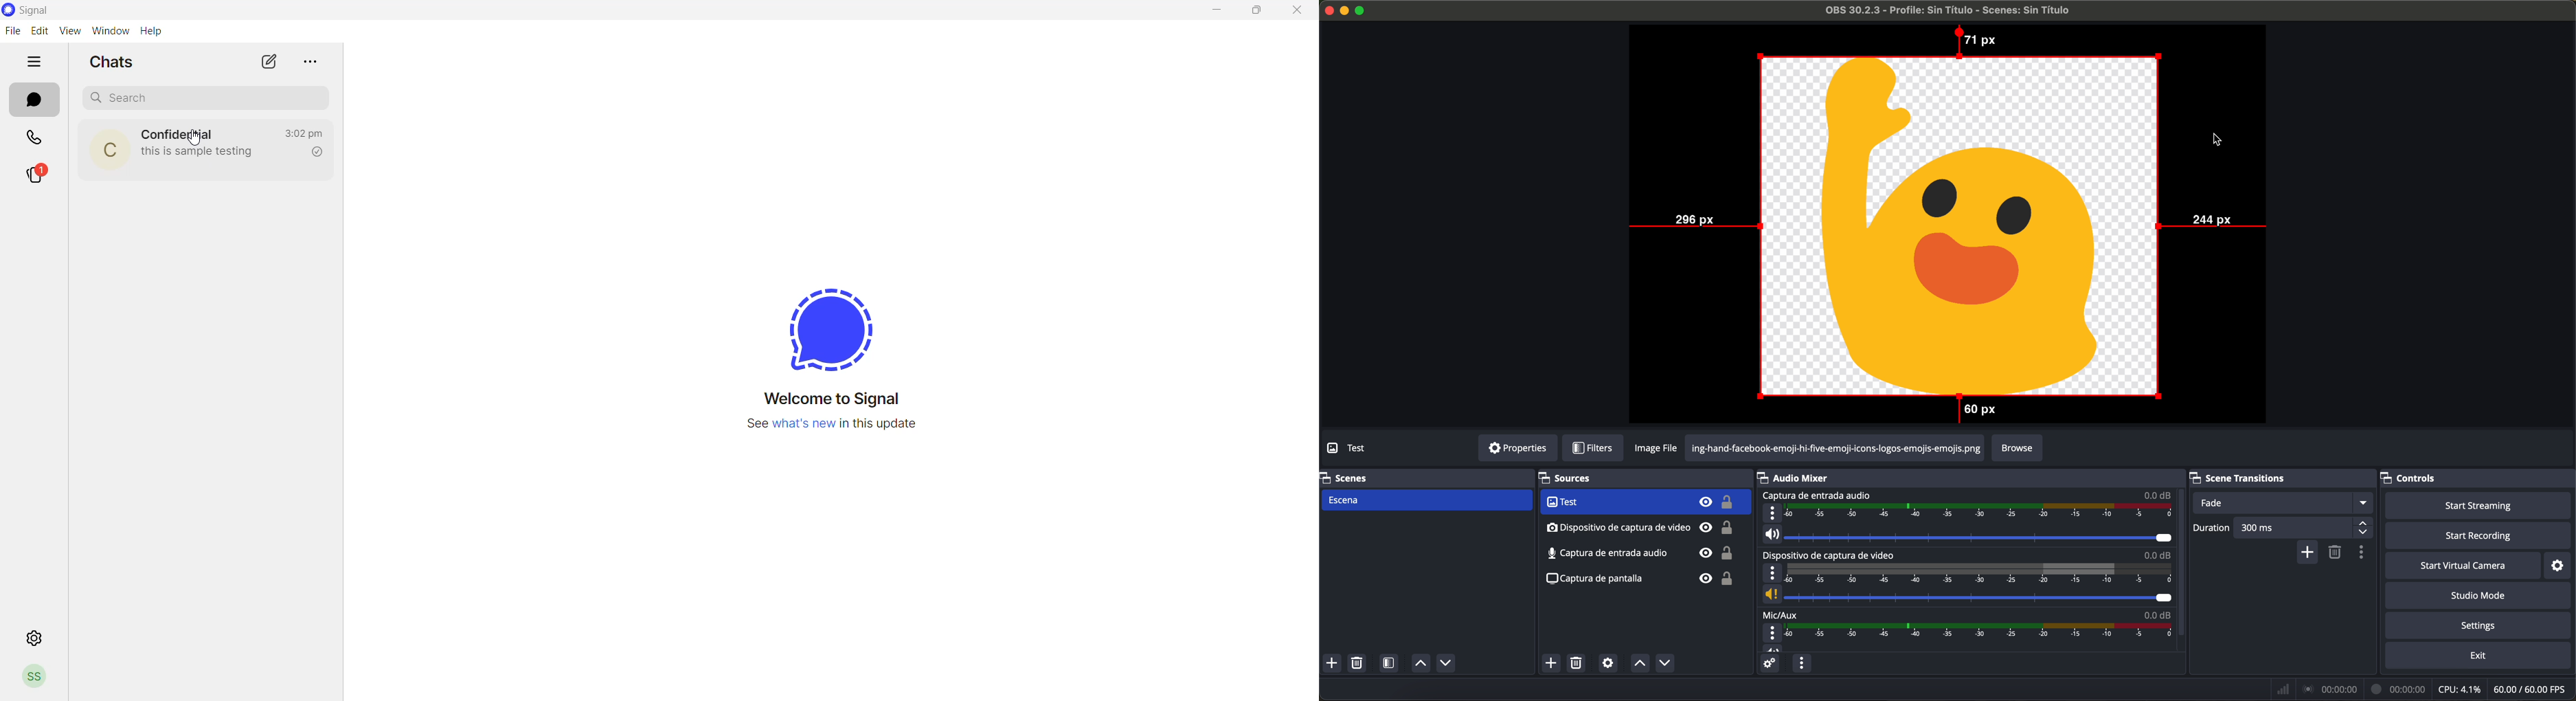  What do you see at coordinates (1773, 647) in the screenshot?
I see `vol` at bounding box center [1773, 647].